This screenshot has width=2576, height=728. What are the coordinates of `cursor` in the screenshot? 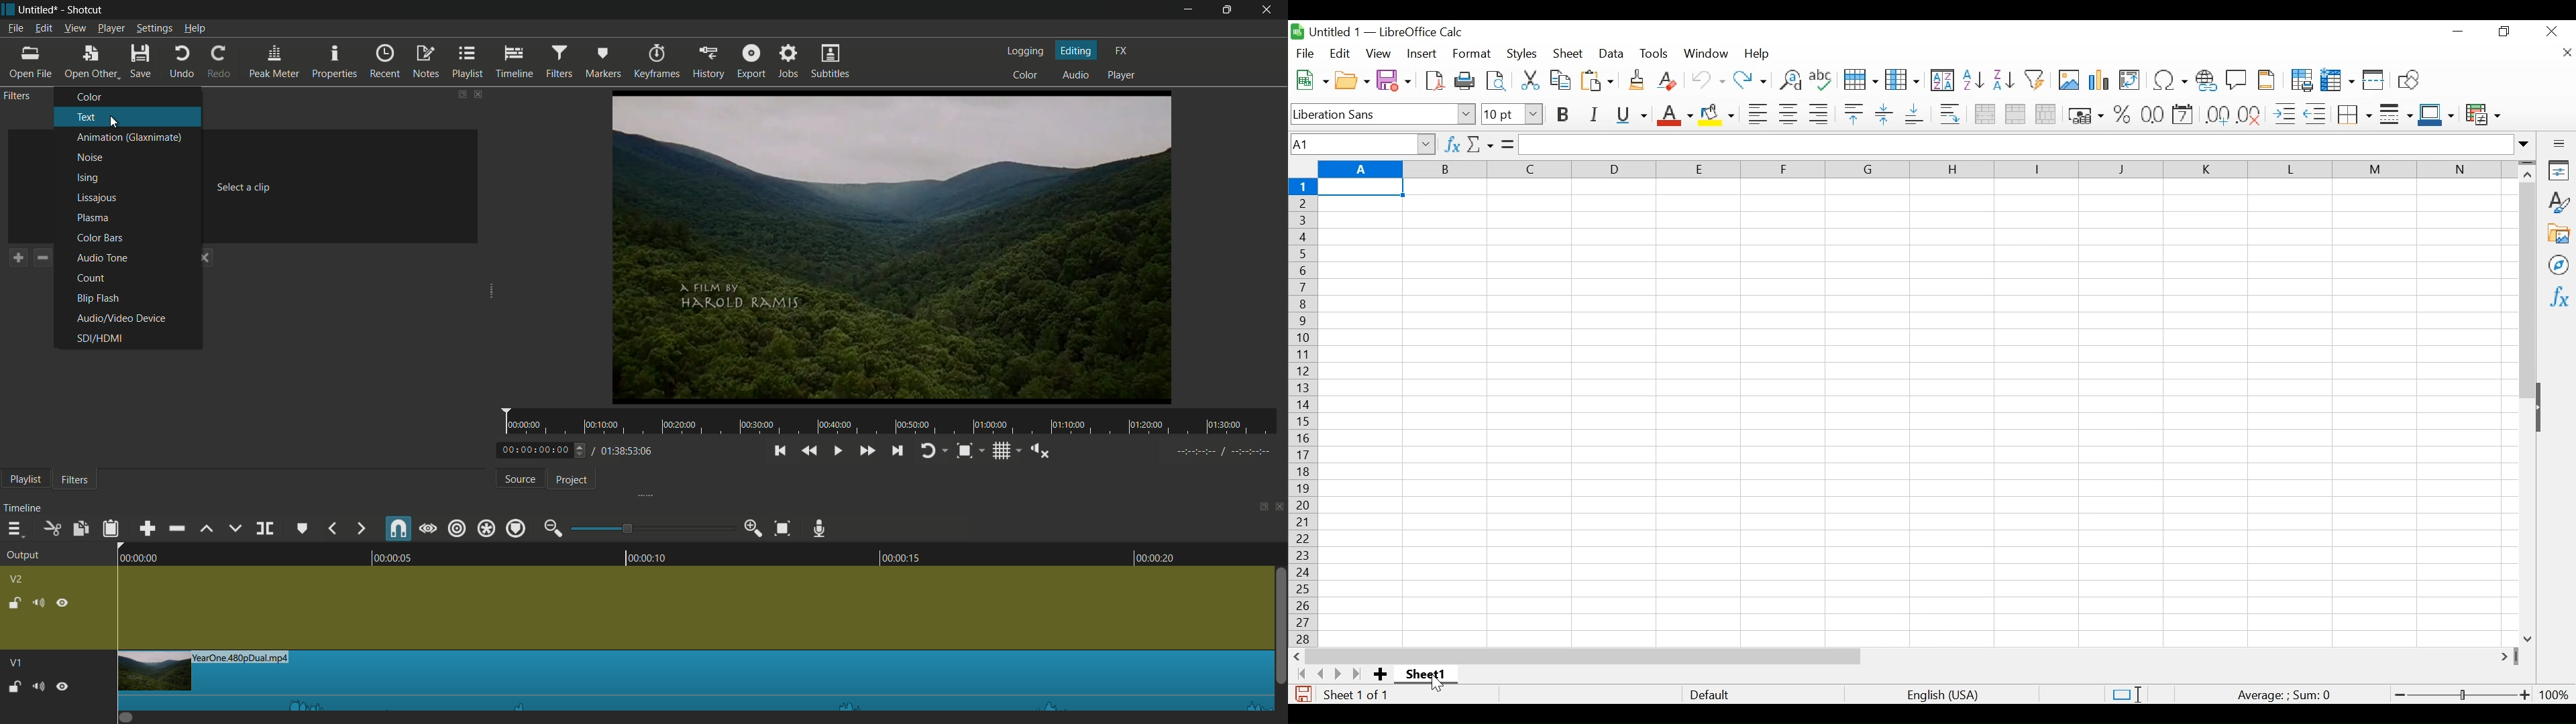 It's located at (95, 74).